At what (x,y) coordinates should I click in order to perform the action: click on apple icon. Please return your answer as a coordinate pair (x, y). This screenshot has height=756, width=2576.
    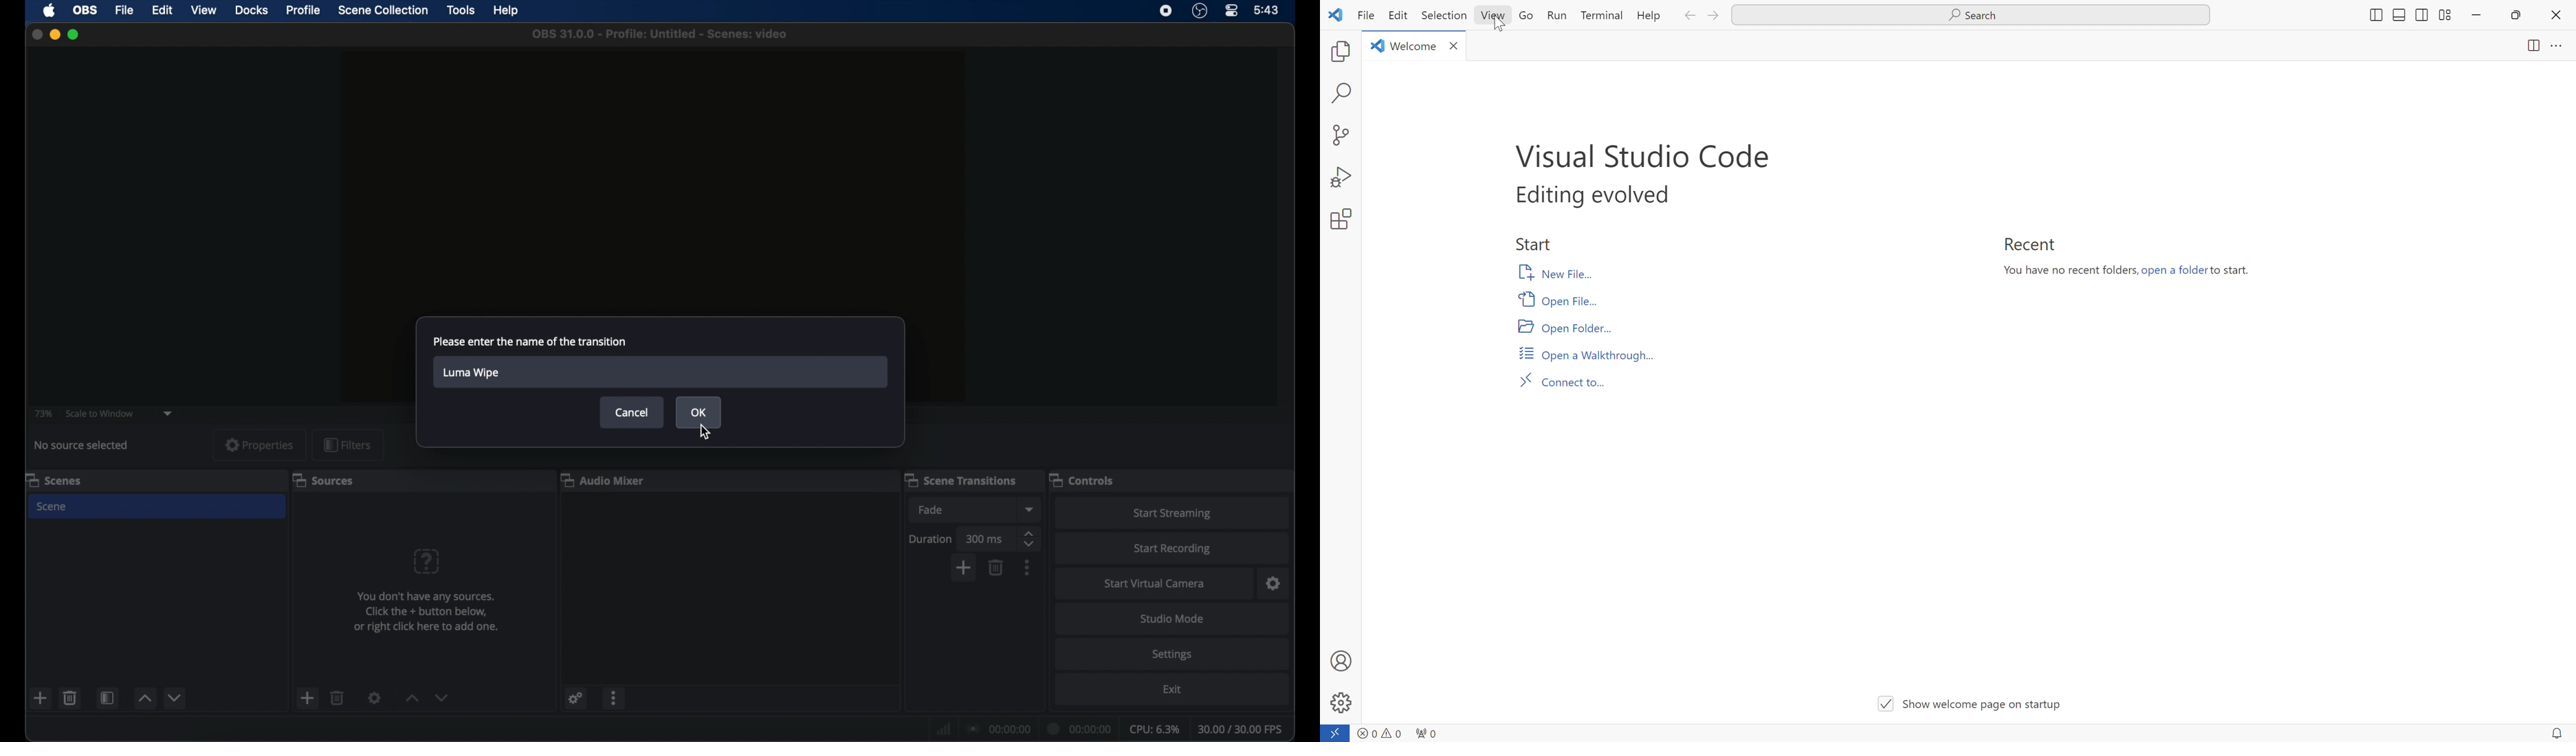
    Looking at the image, I should click on (50, 11).